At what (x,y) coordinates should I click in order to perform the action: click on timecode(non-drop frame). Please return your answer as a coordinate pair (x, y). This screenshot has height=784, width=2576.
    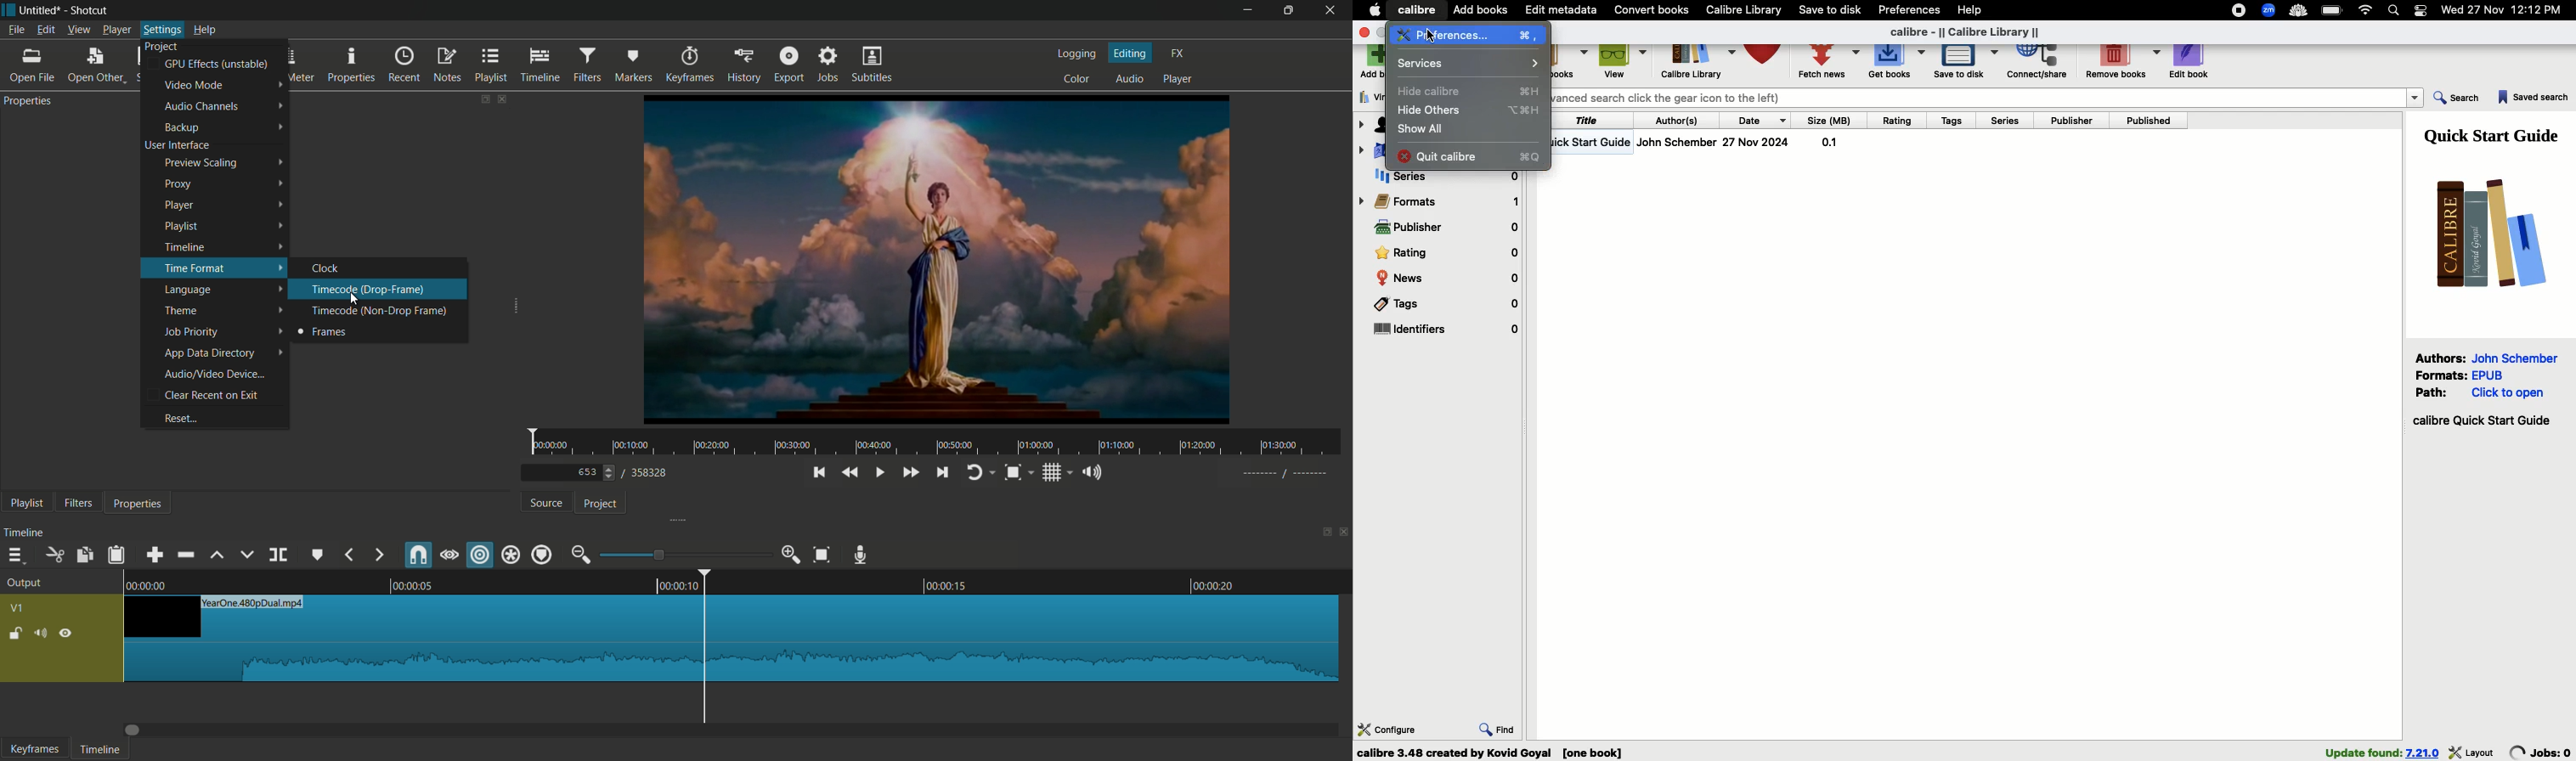
    Looking at the image, I should click on (380, 311).